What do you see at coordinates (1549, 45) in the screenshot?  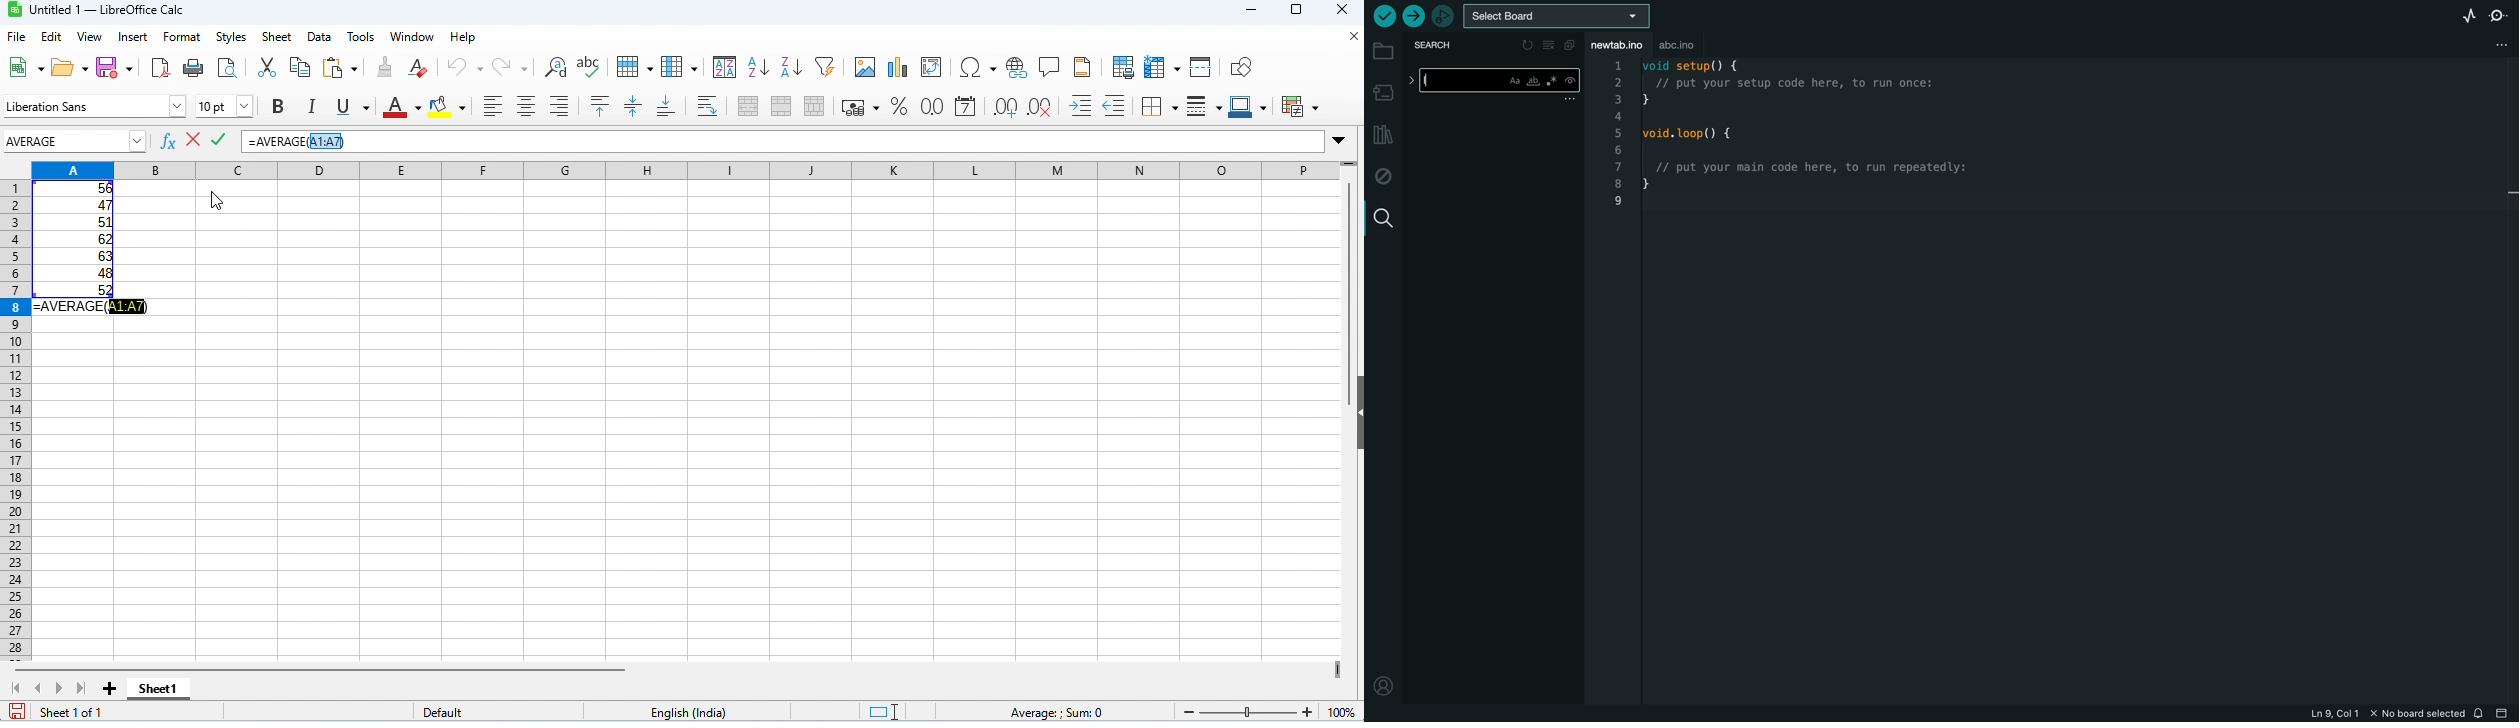 I see `clear` at bounding box center [1549, 45].